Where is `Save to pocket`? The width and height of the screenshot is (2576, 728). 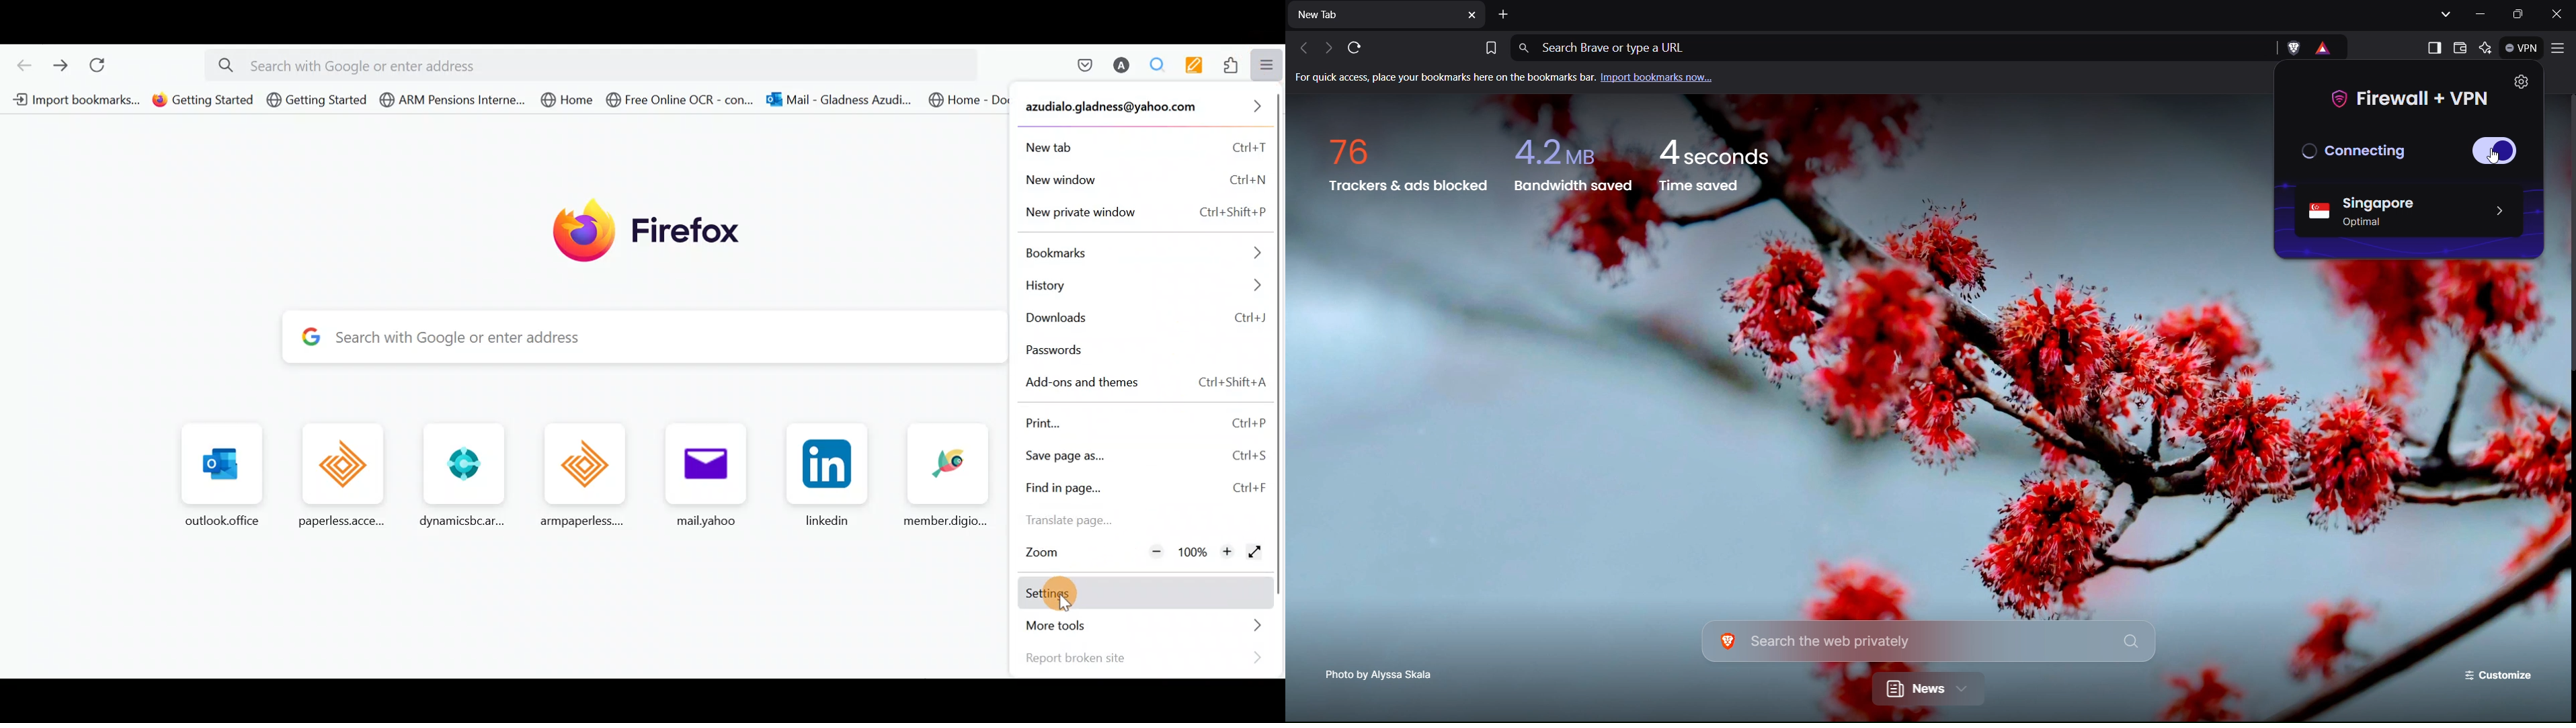 Save to pocket is located at coordinates (1080, 64).